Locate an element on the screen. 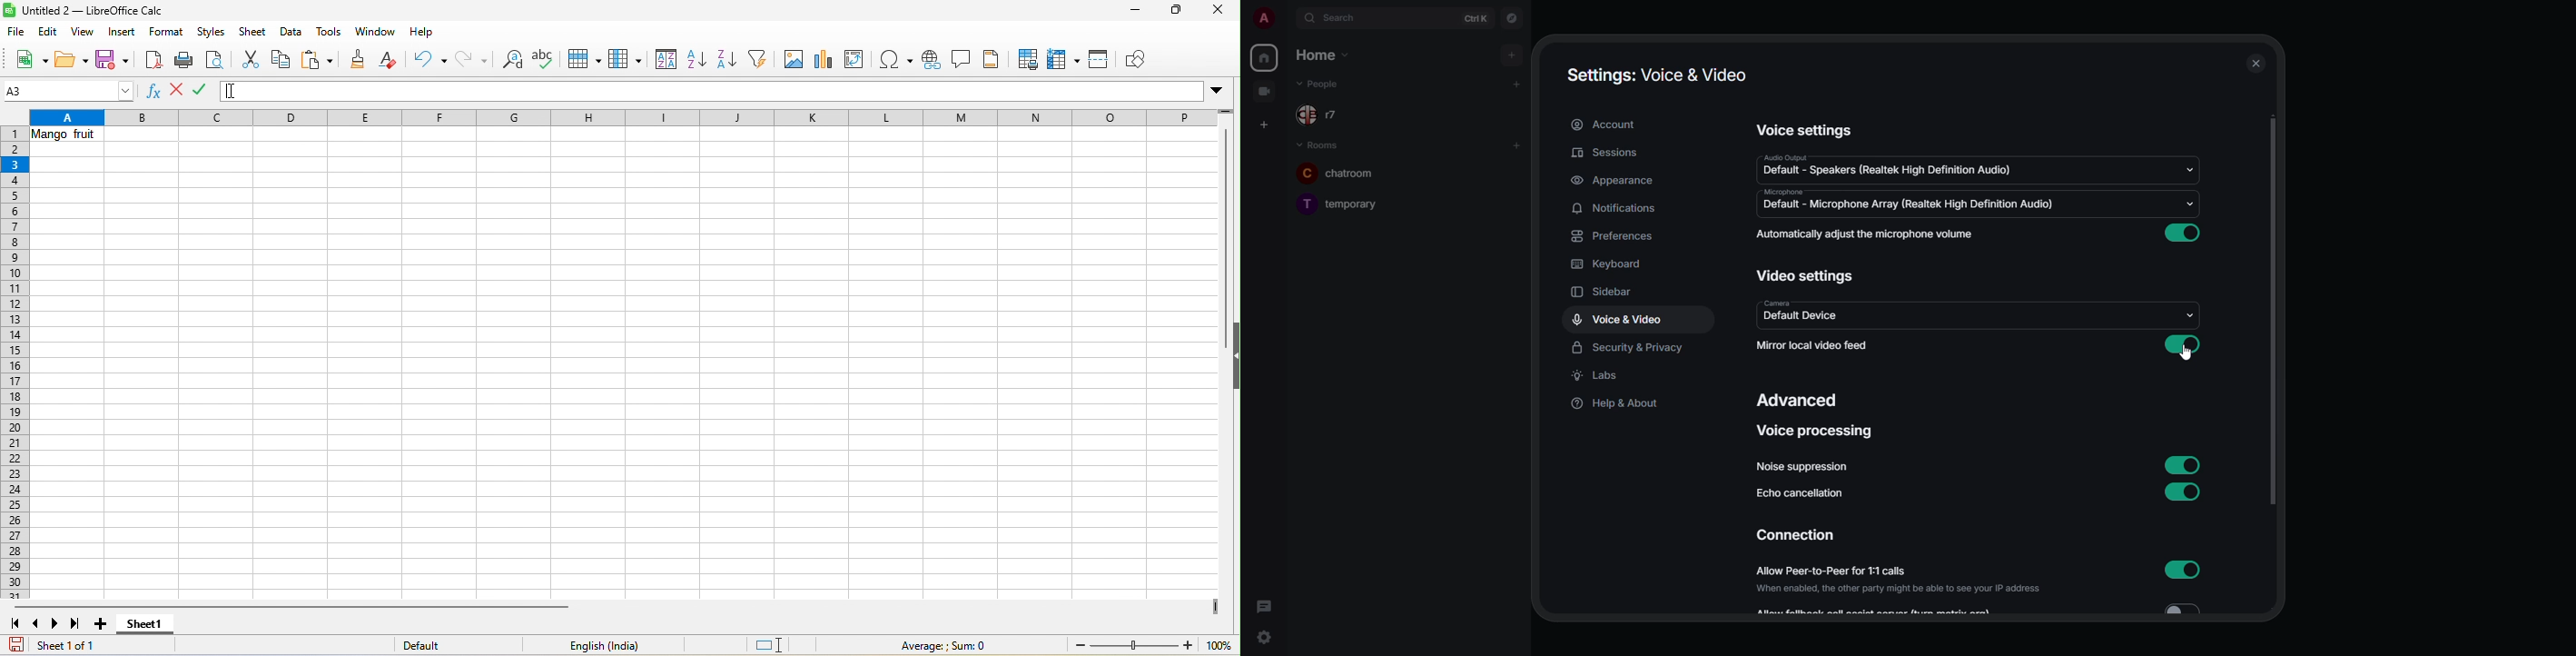 The width and height of the screenshot is (2576, 672). keyboard is located at coordinates (1612, 263).